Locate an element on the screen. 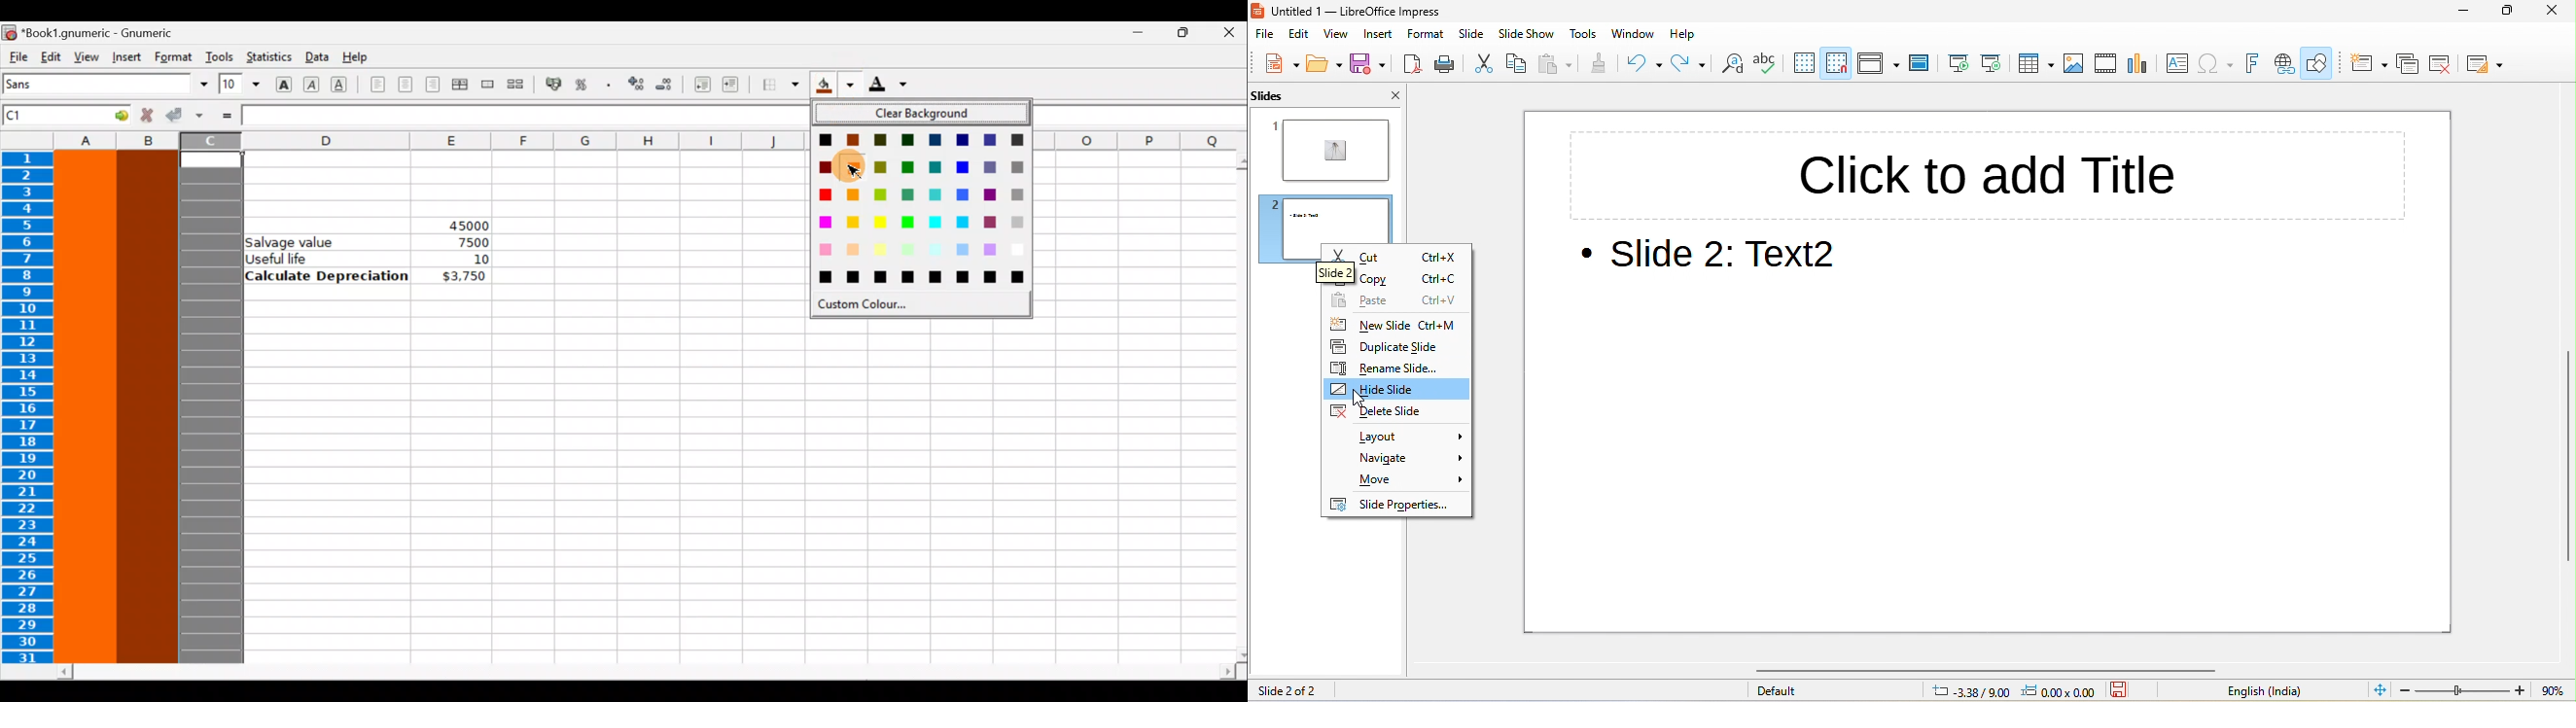  maximize is located at coordinates (2507, 10).